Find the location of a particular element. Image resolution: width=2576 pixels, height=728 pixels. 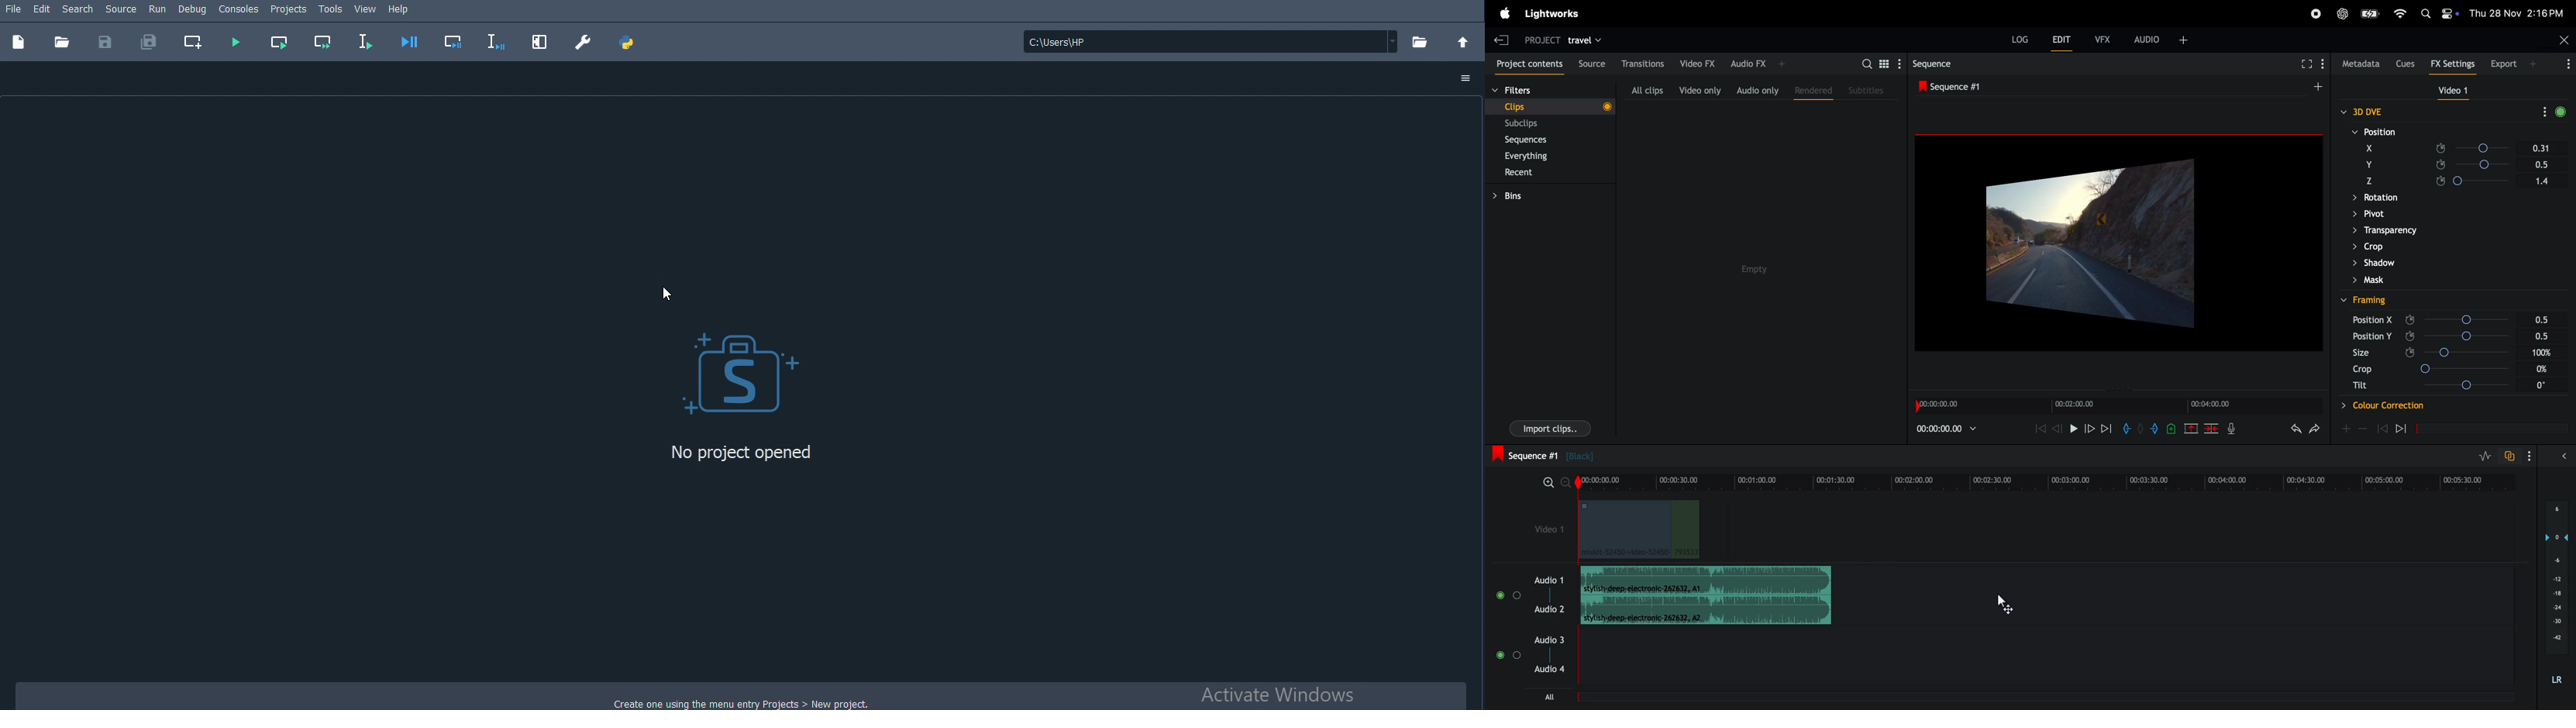

Cursor is located at coordinates (674, 292).